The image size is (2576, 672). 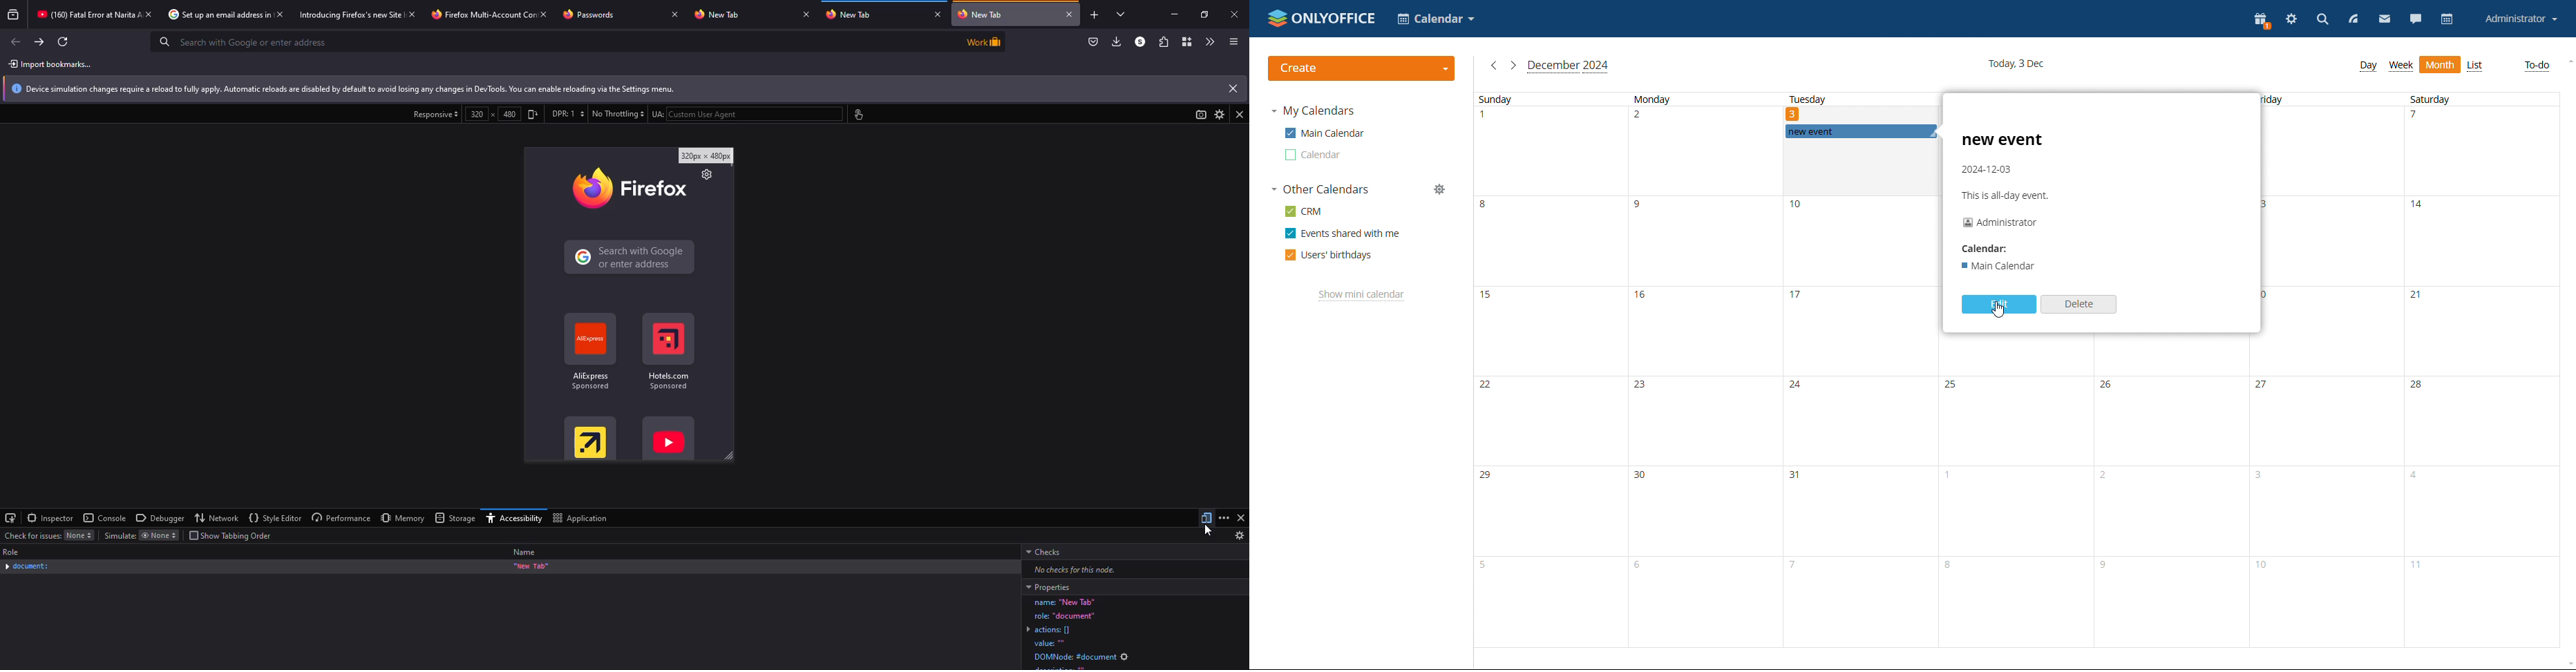 What do you see at coordinates (1046, 552) in the screenshot?
I see `checks` at bounding box center [1046, 552].